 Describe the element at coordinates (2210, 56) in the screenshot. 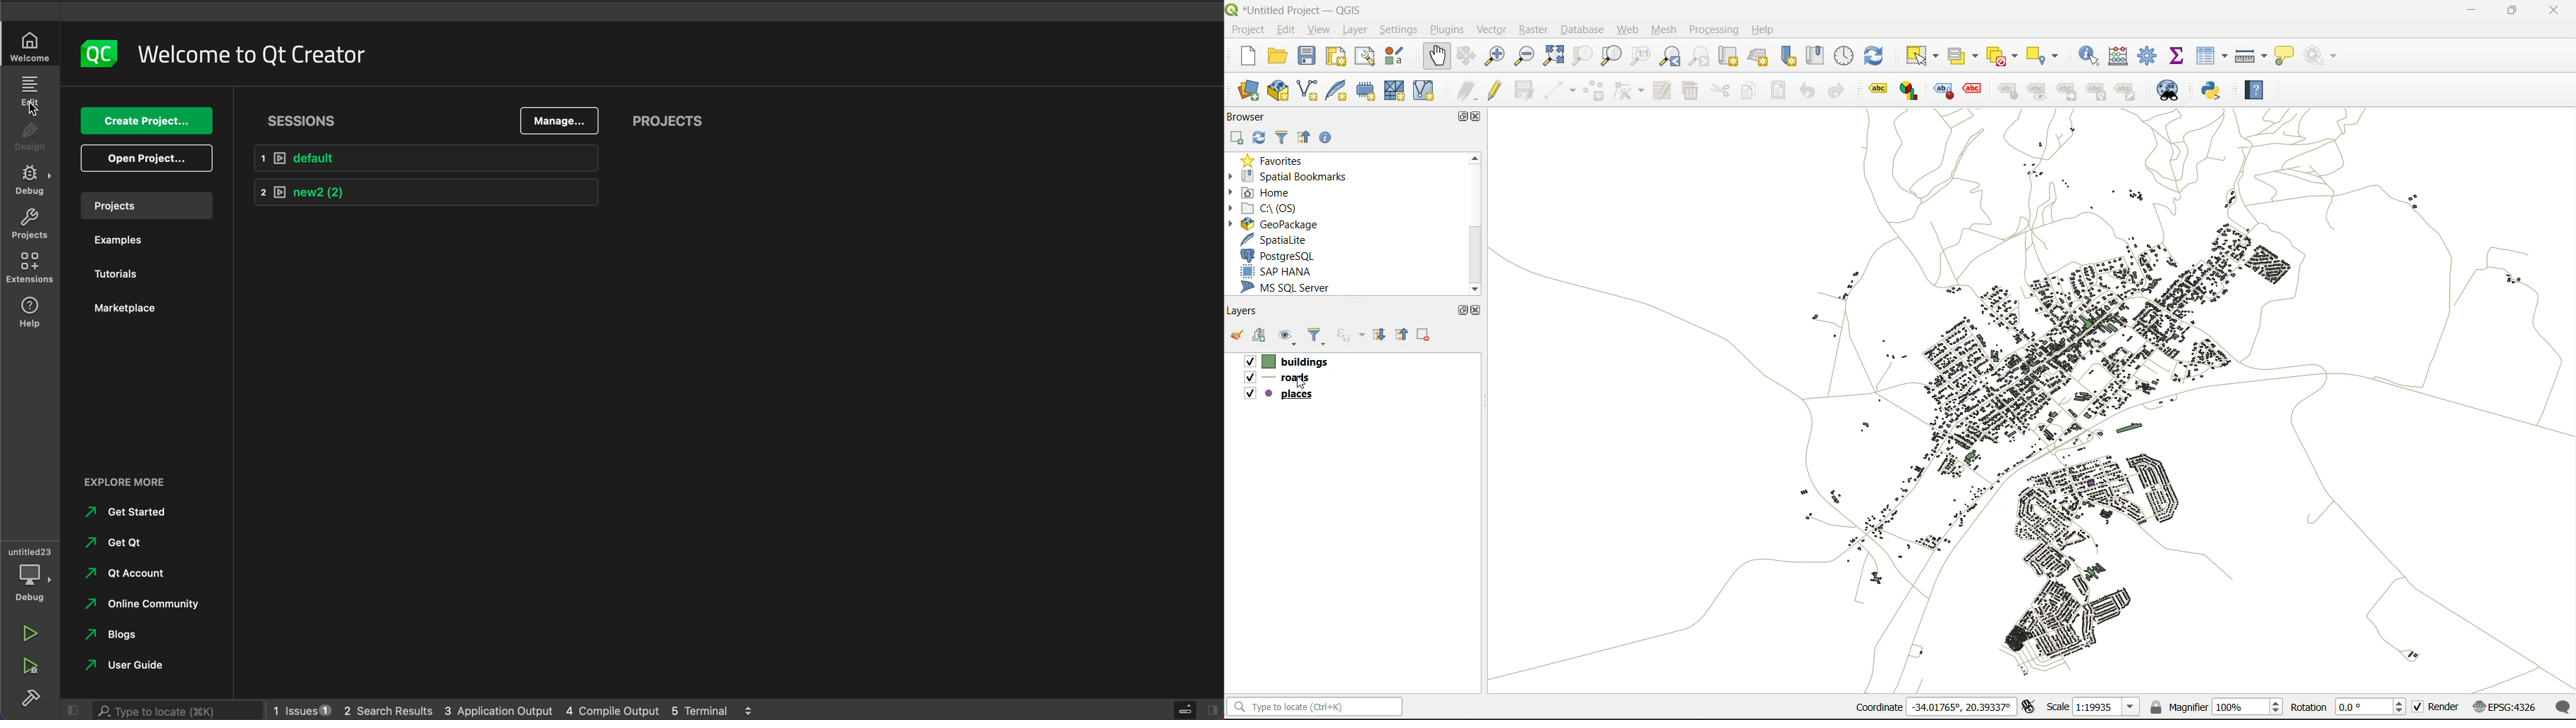

I see `attributes table` at that location.